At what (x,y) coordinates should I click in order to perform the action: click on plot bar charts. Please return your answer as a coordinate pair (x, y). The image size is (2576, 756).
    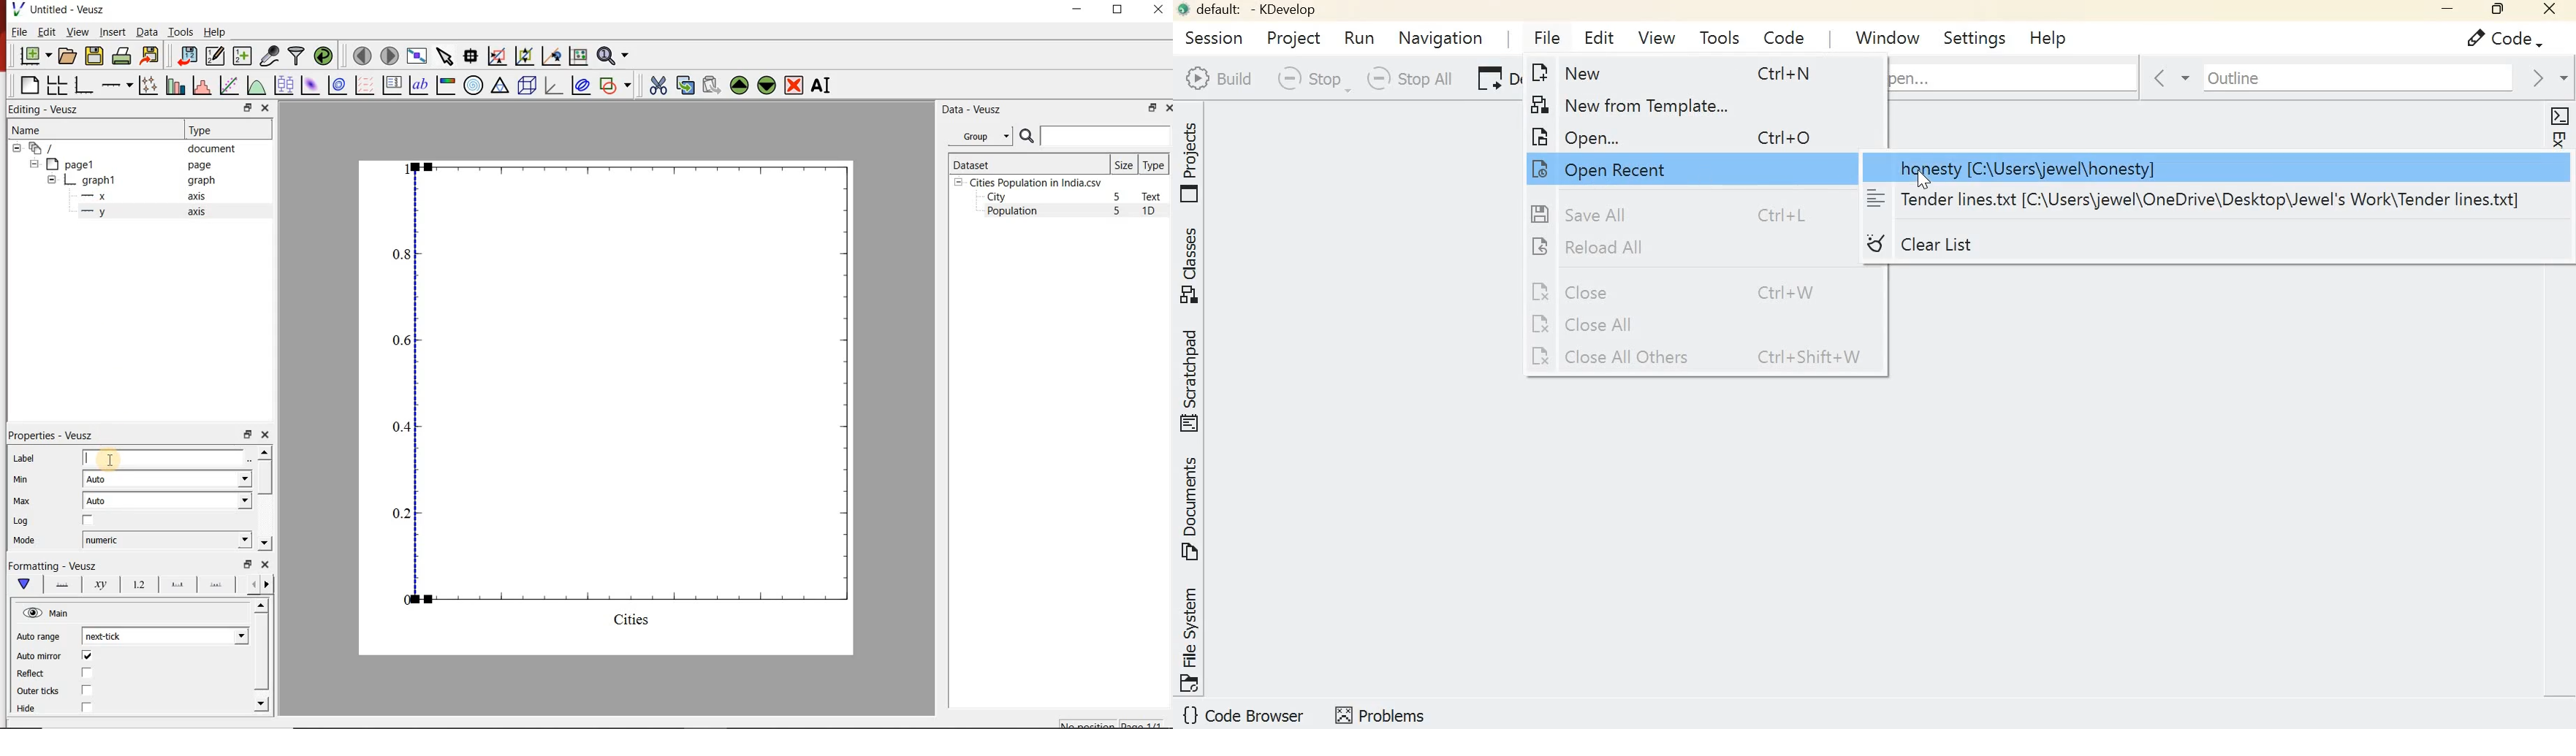
    Looking at the image, I should click on (173, 85).